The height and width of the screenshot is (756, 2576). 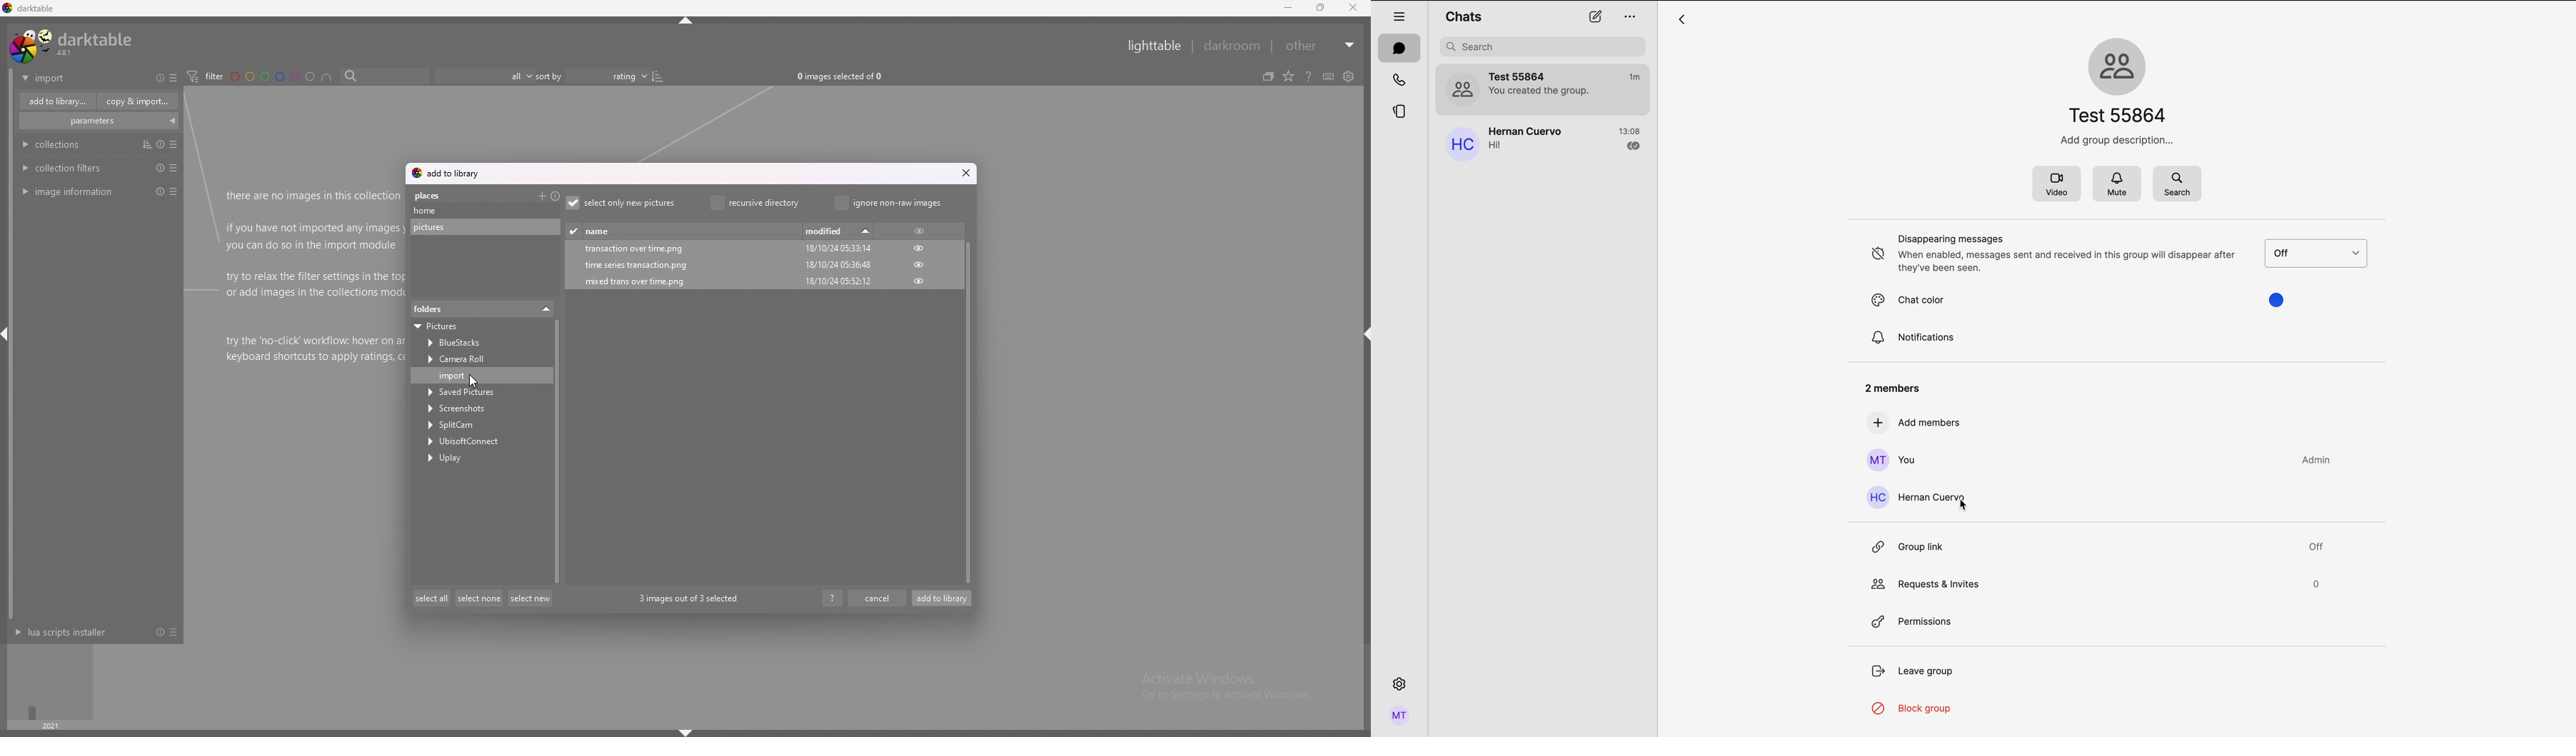 What do you see at coordinates (72, 45) in the screenshot?
I see `darktable` at bounding box center [72, 45].